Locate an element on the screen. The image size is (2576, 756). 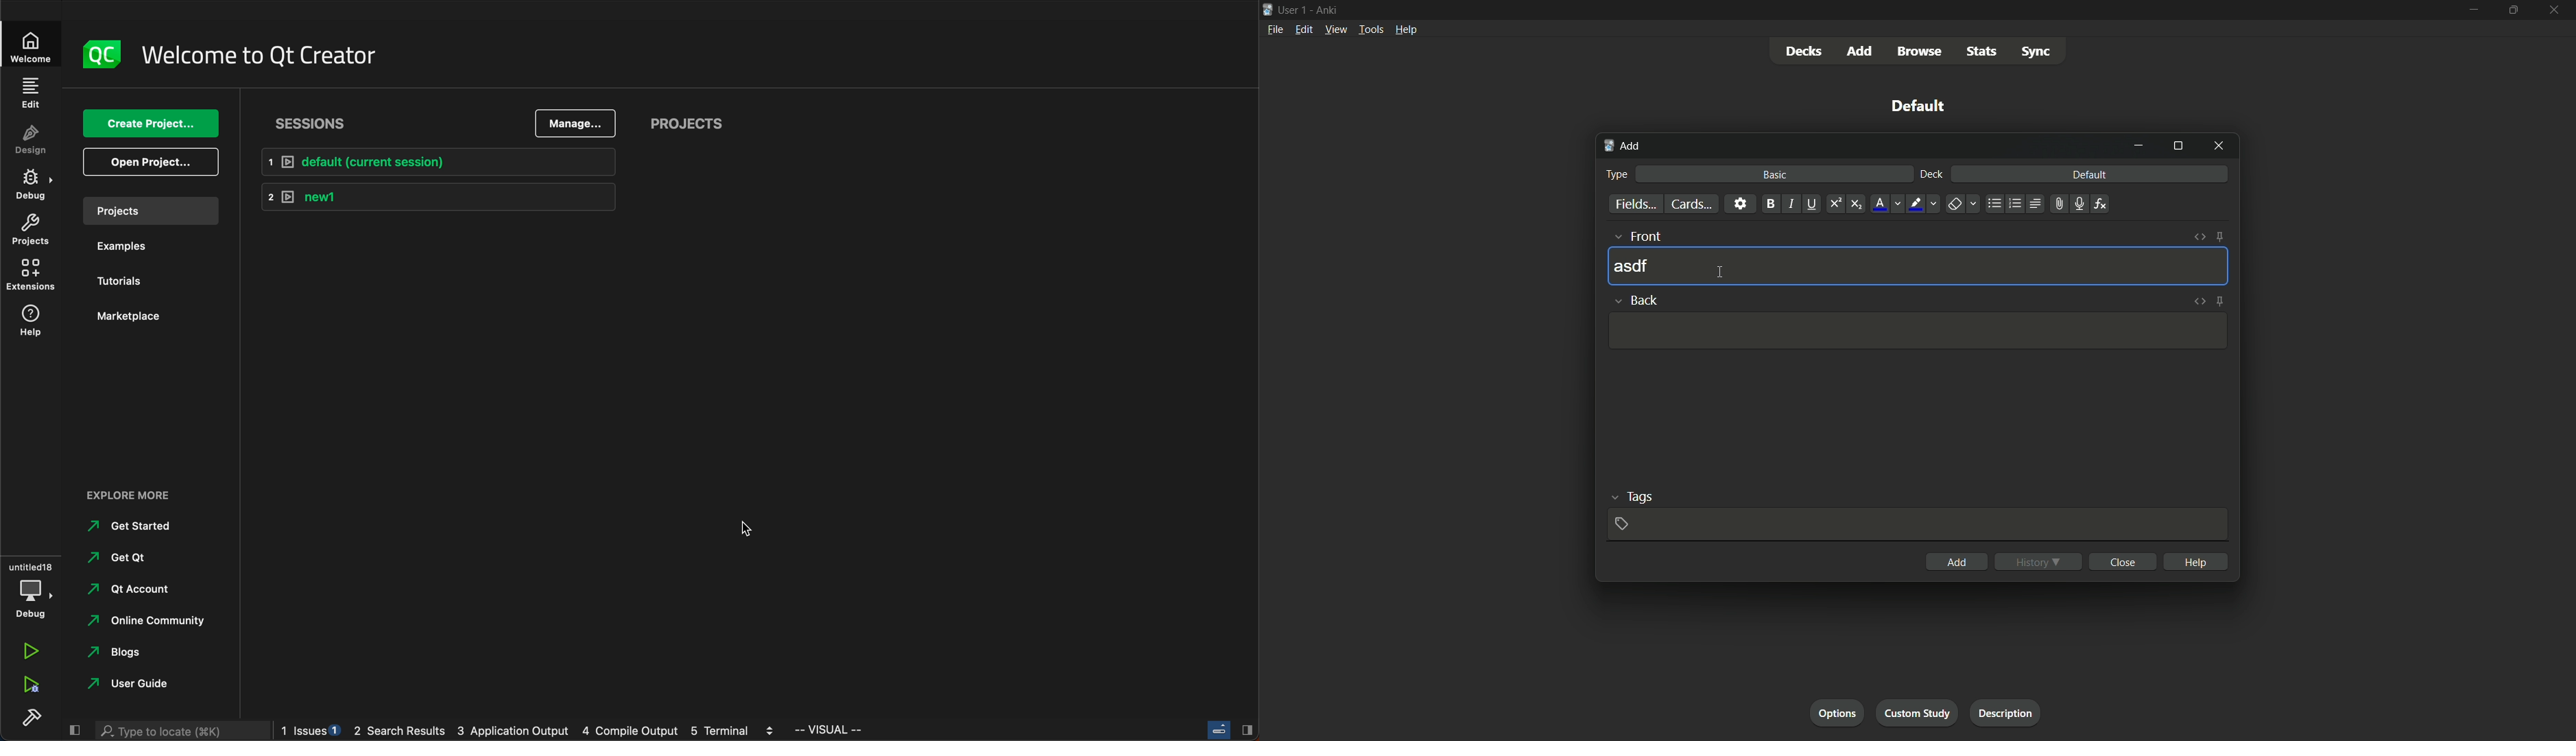
alignment is located at coordinates (2036, 203).